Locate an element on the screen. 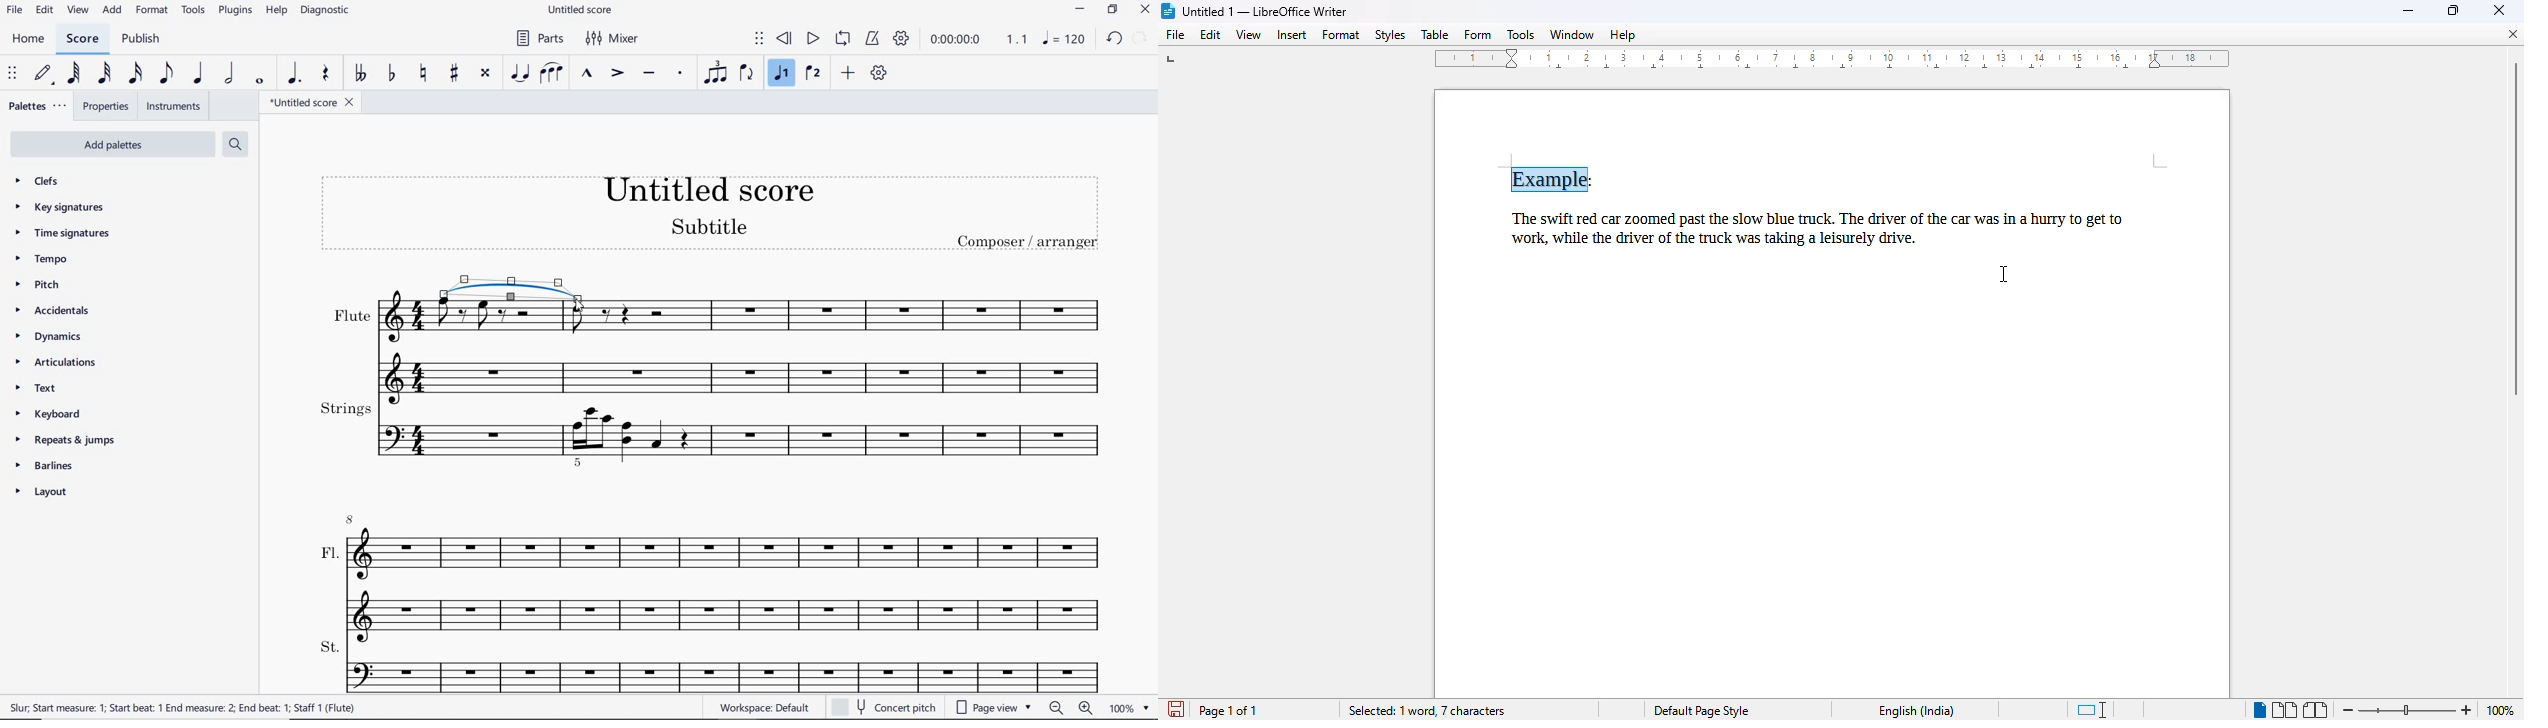 The height and width of the screenshot is (728, 2548). file name is located at coordinates (581, 10).